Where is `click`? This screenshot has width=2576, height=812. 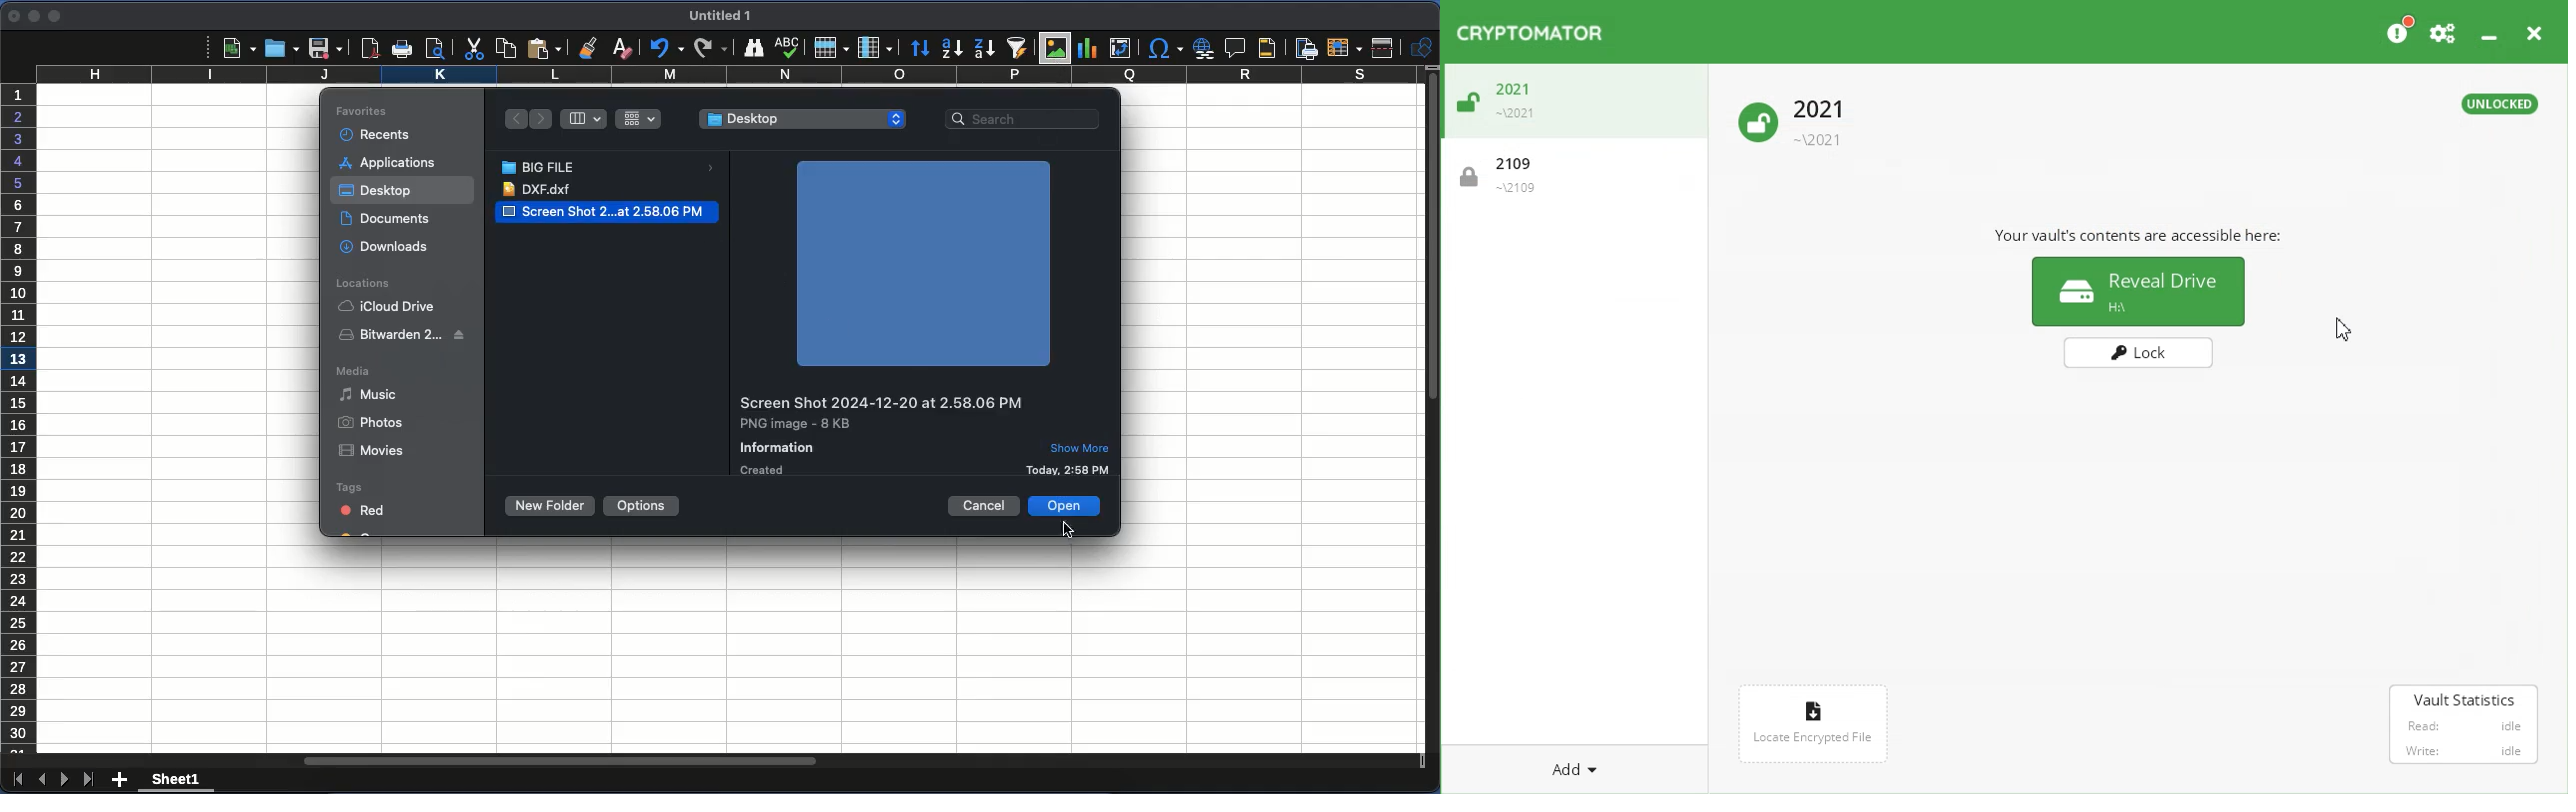
click is located at coordinates (1072, 528).